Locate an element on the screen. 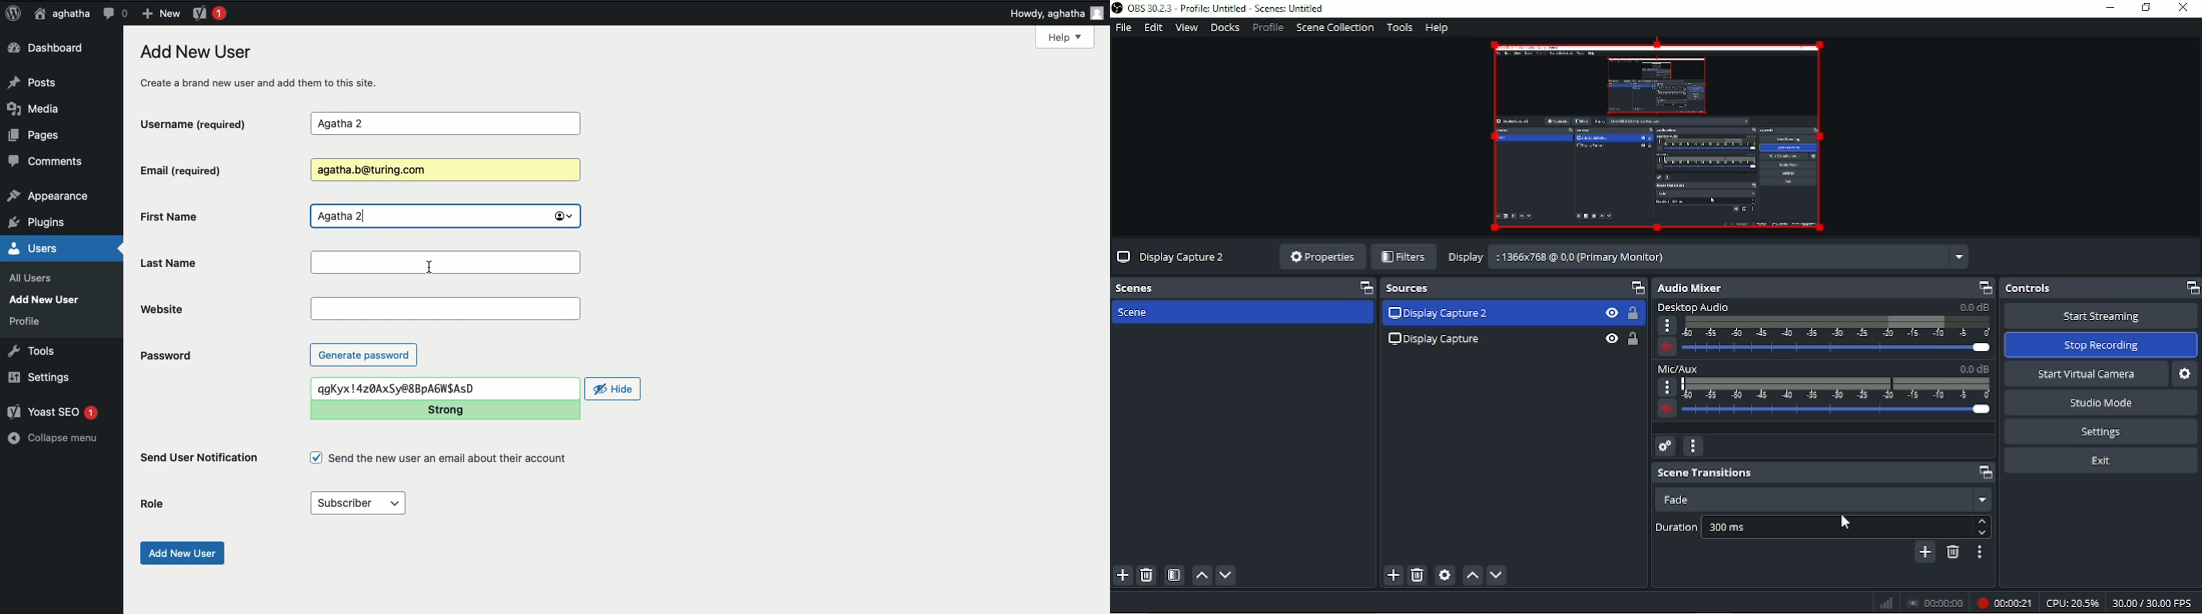  Scene is located at coordinates (1139, 314).